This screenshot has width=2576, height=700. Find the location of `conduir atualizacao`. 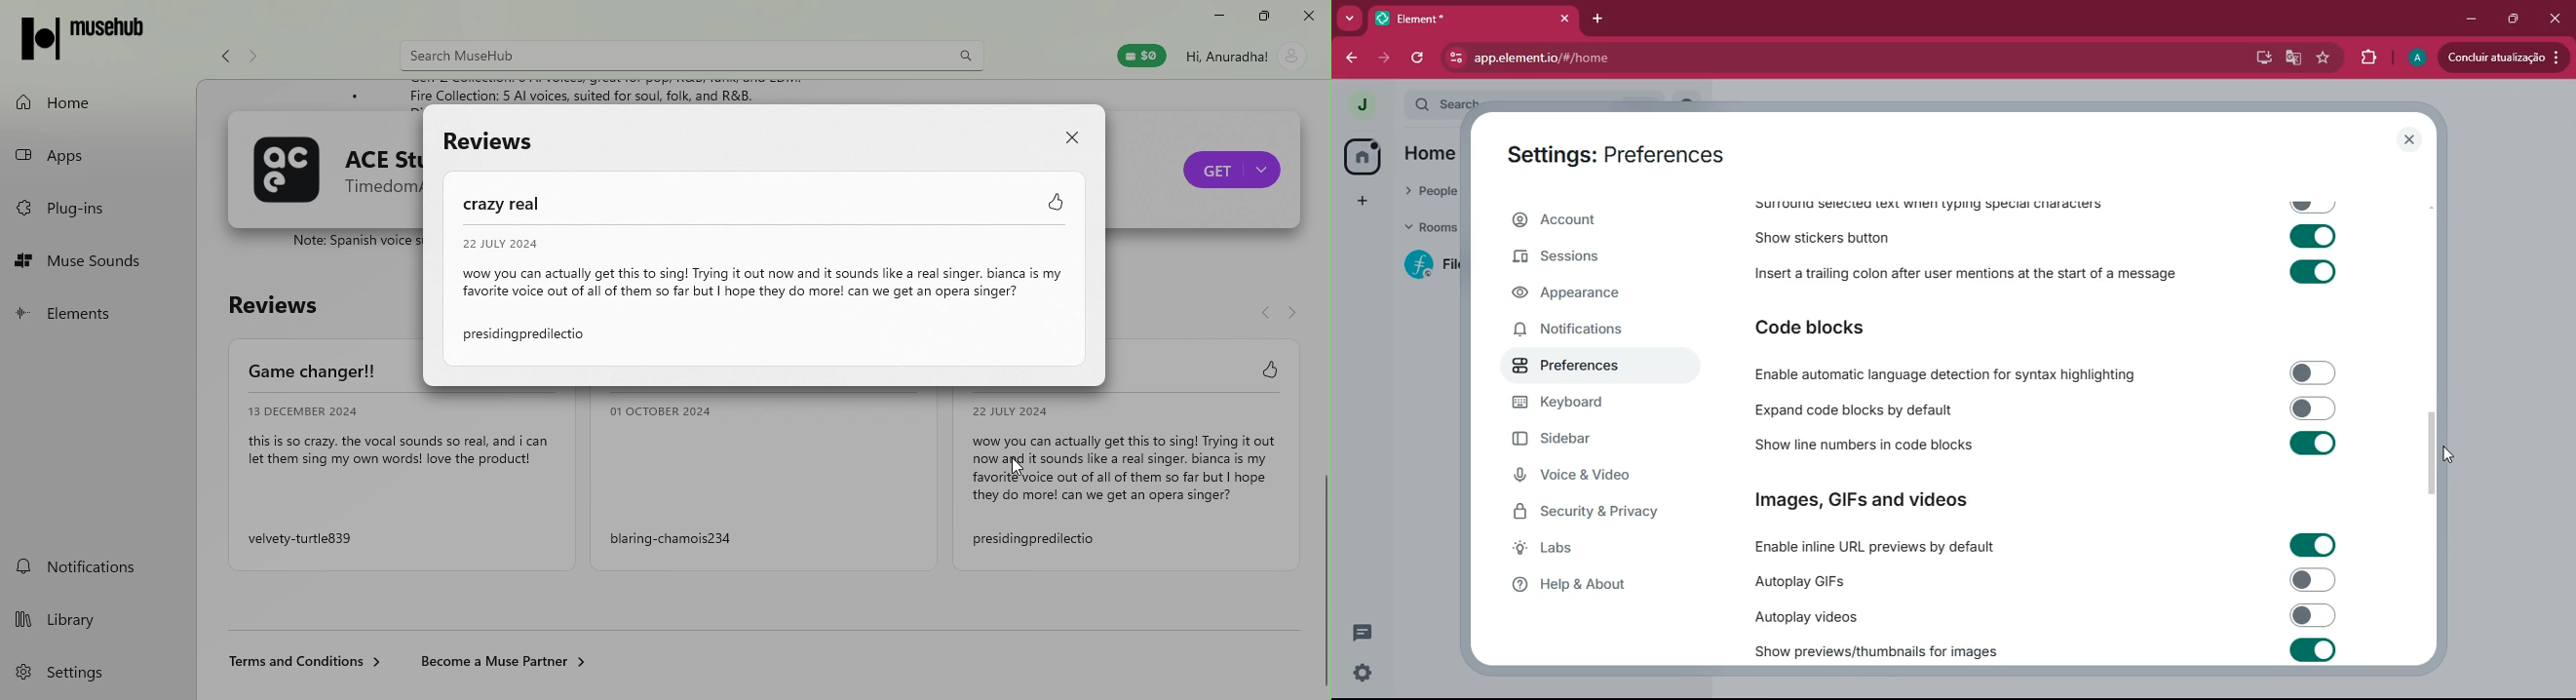

conduir atualizacao is located at coordinates (2504, 57).